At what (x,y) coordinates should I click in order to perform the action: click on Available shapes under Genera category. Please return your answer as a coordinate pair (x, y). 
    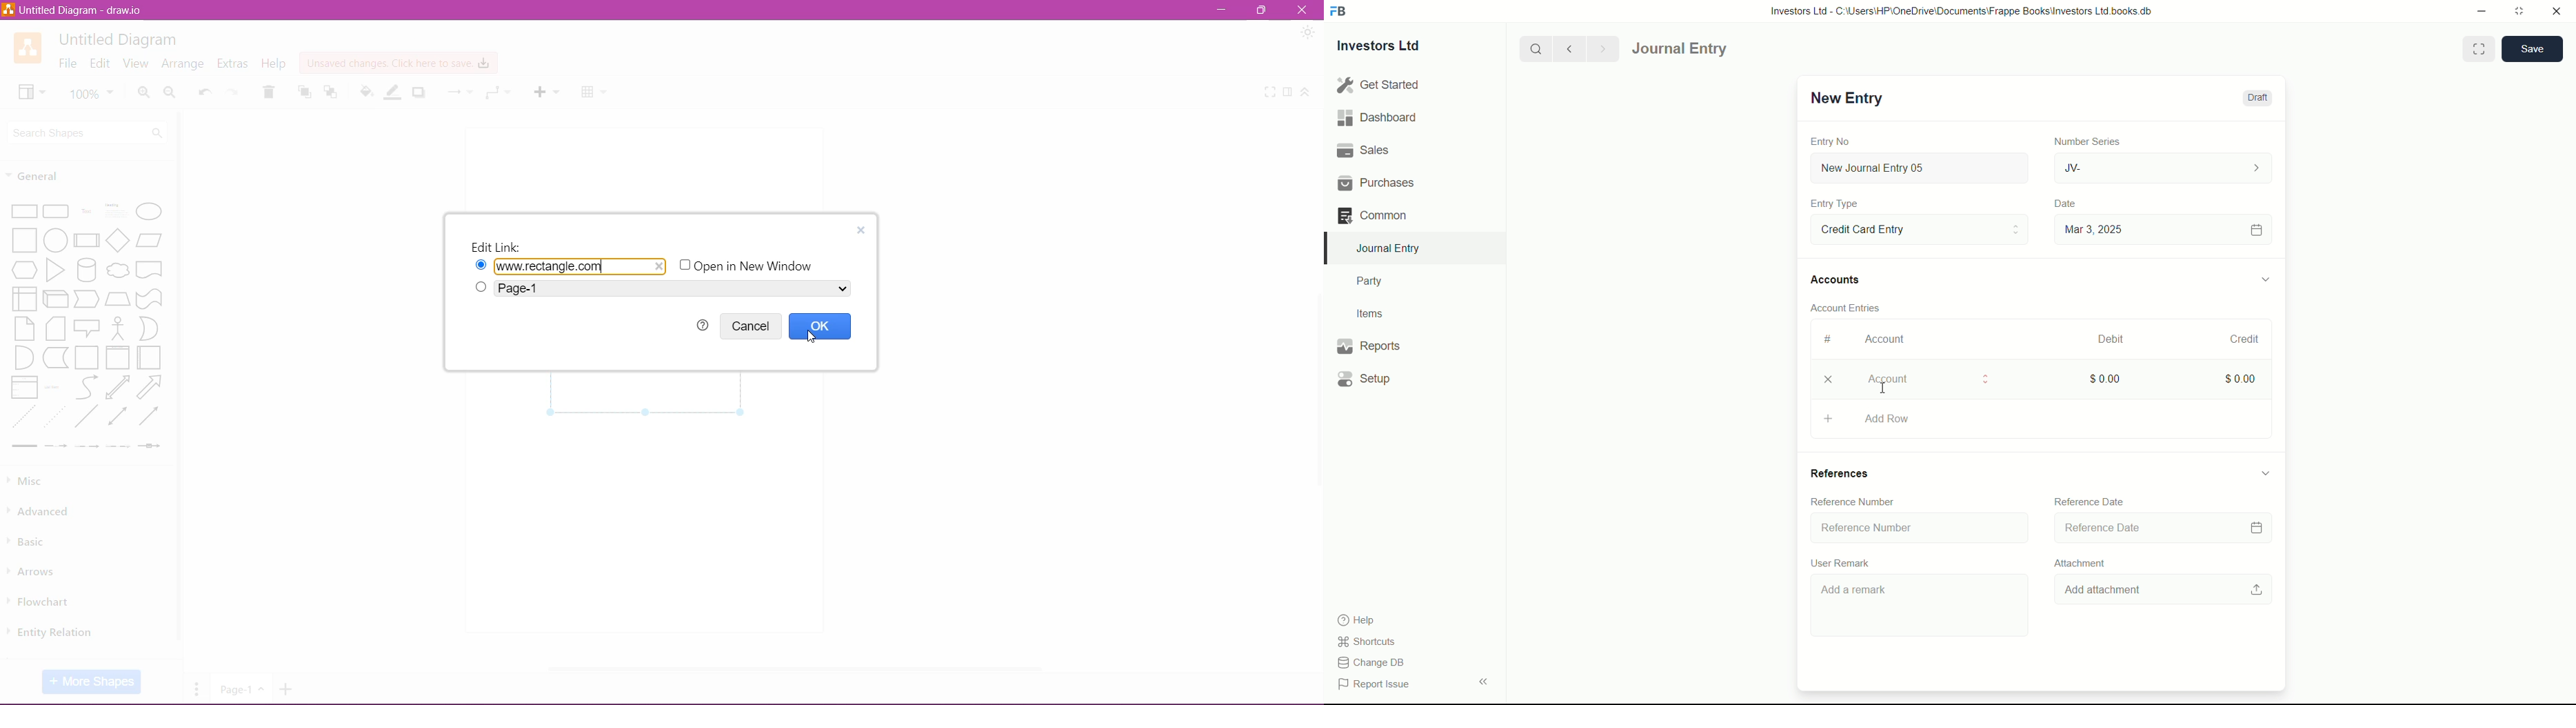
    Looking at the image, I should click on (85, 326).